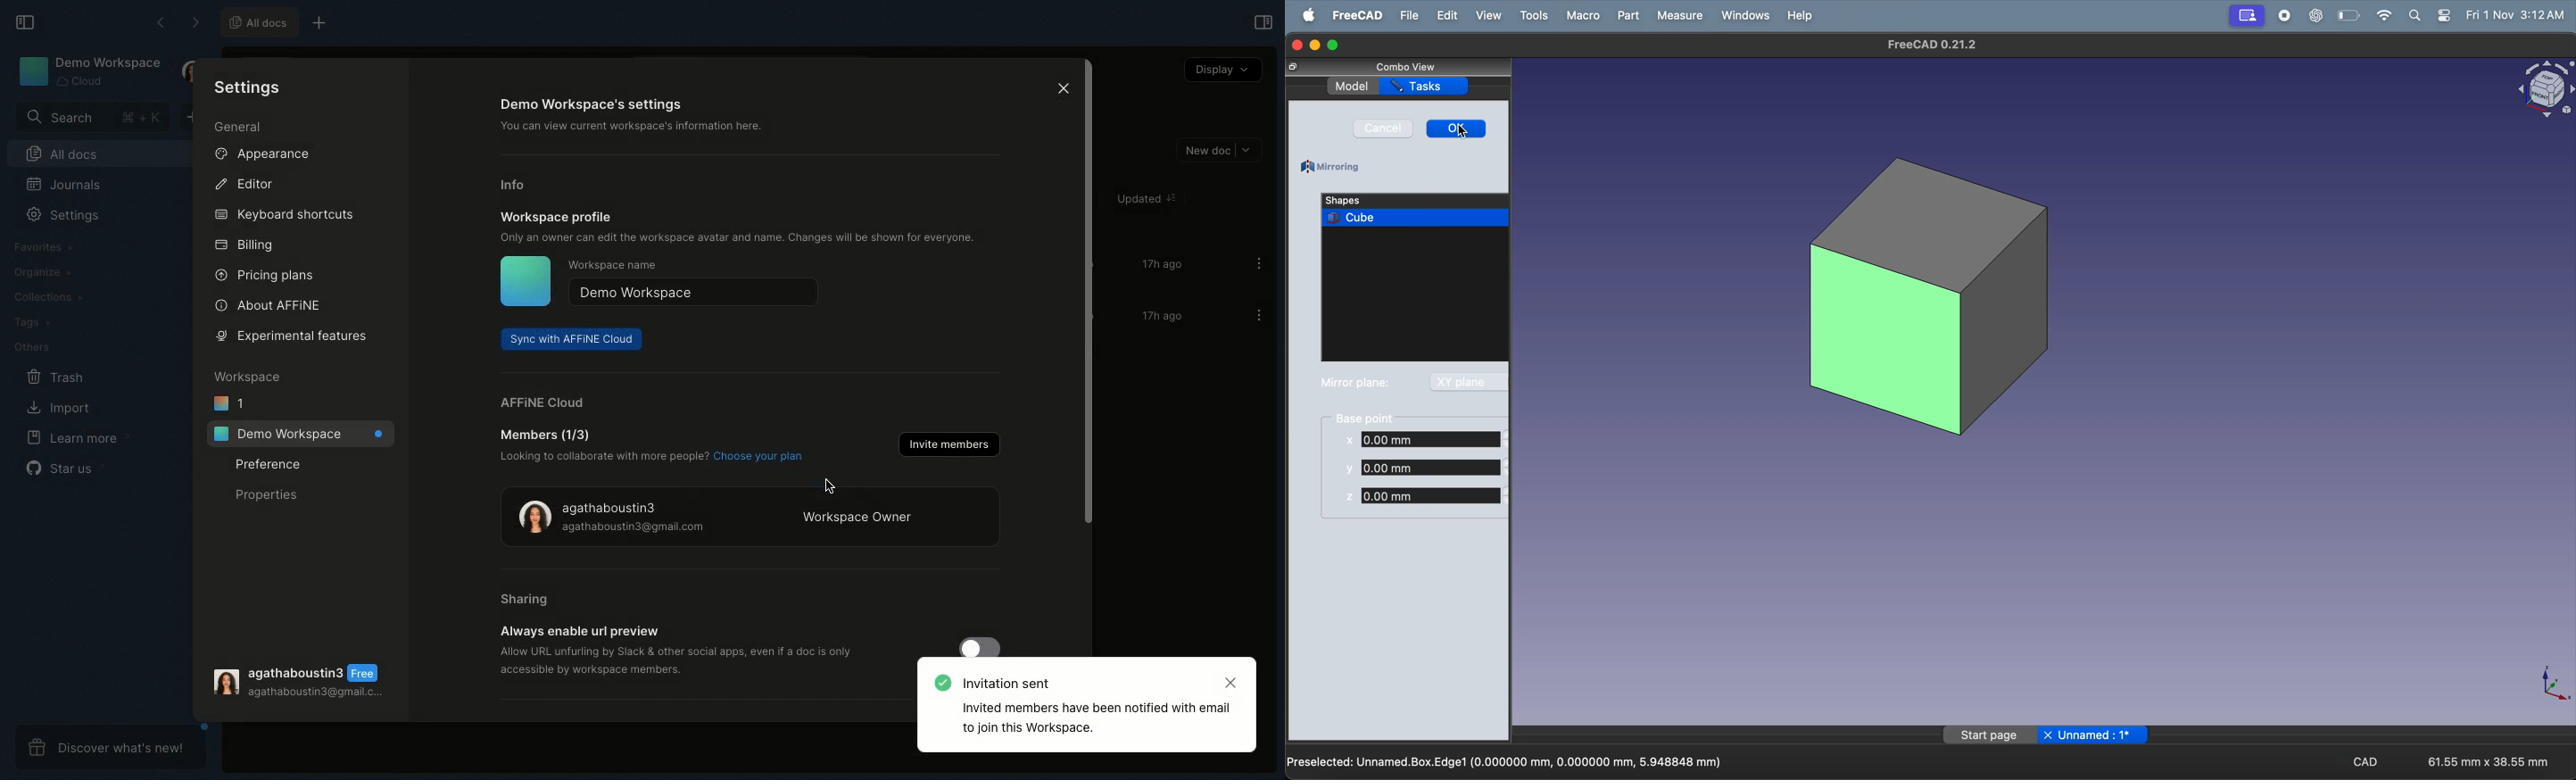  I want to click on Only an owner can edit the workspace avatar and name. Changes will be shown for everyone., so click(747, 237).